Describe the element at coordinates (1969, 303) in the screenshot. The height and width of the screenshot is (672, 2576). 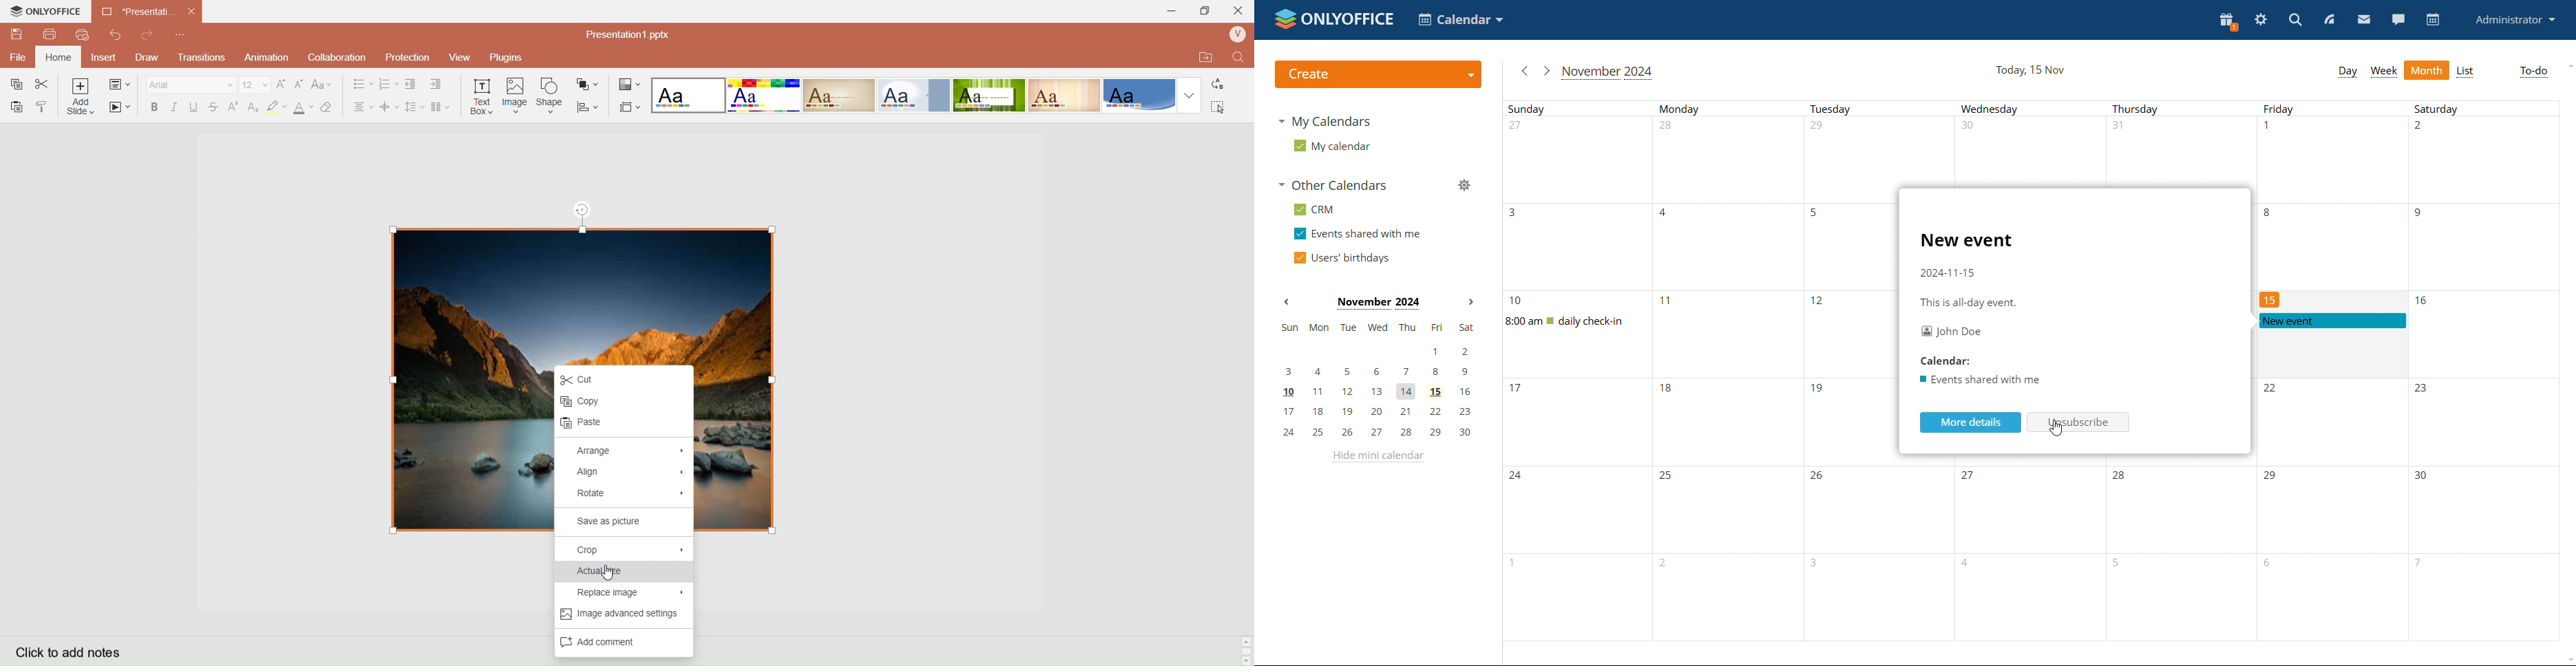
I see `event duration details` at that location.